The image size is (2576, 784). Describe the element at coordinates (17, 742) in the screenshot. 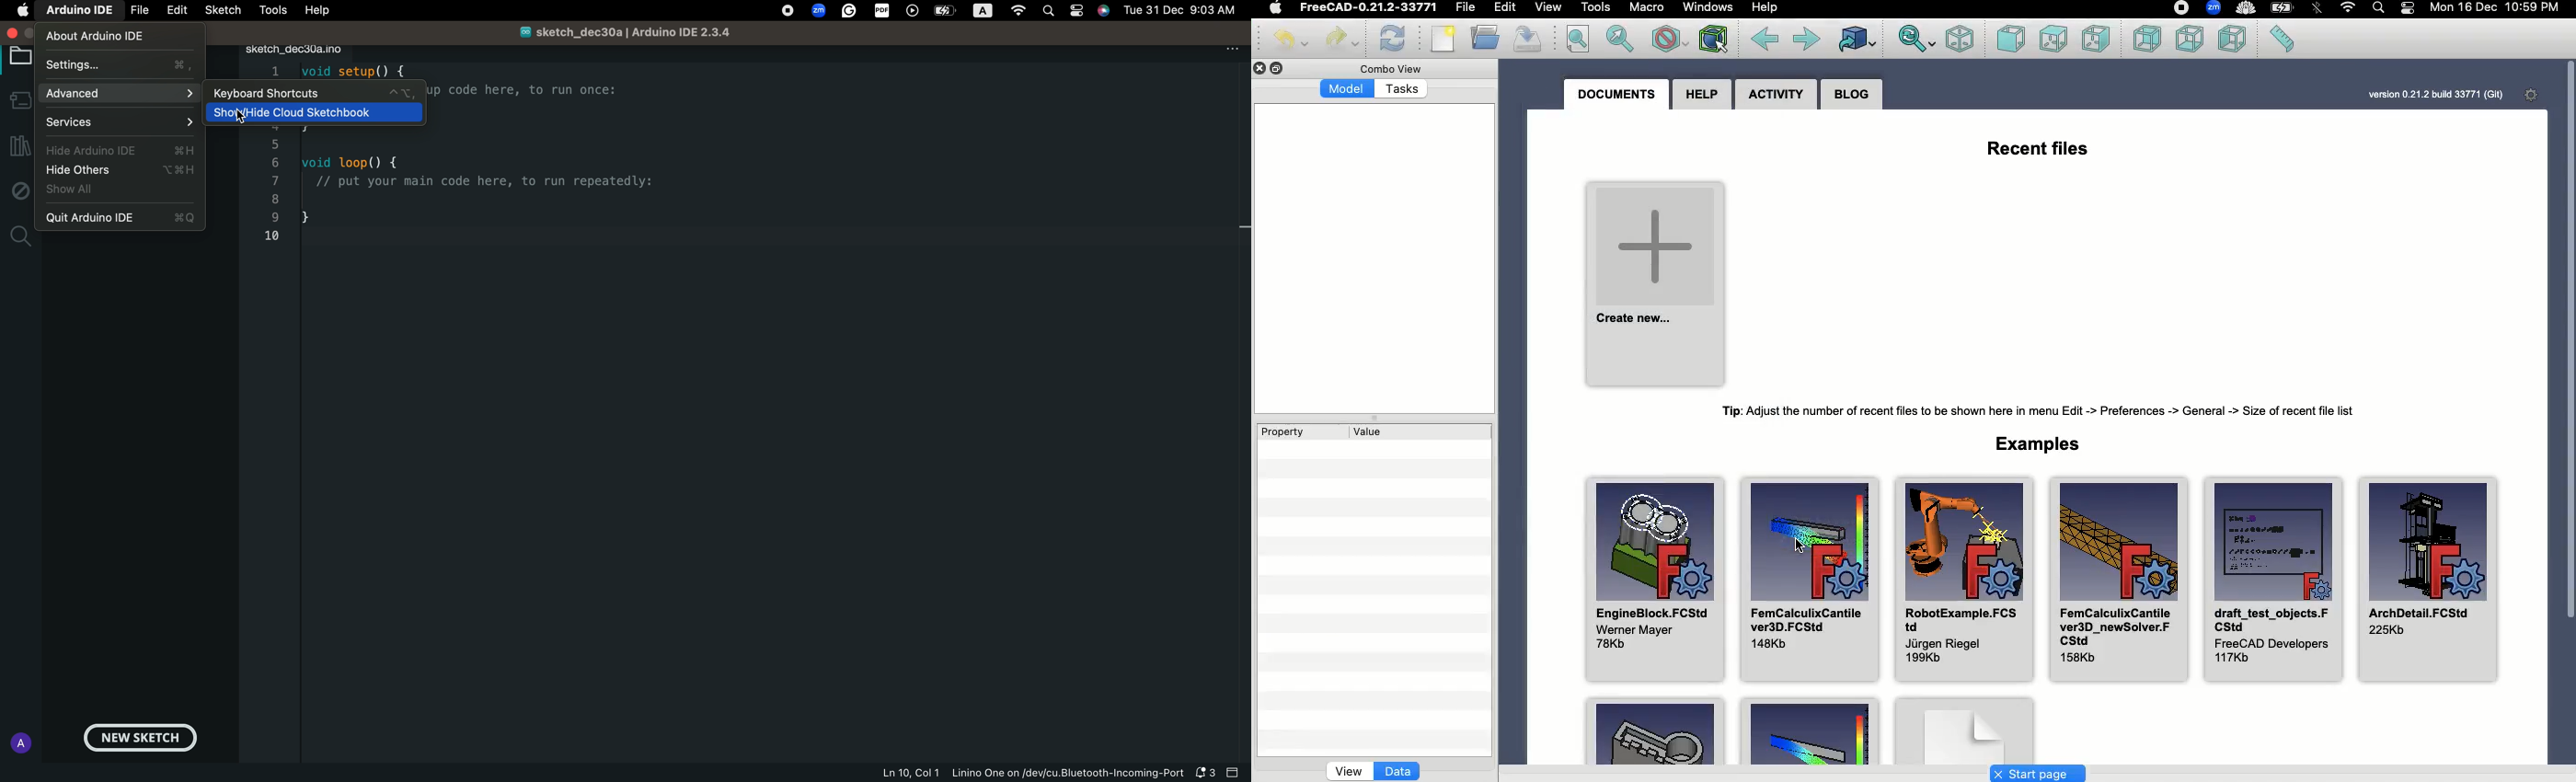

I see `profile` at that location.